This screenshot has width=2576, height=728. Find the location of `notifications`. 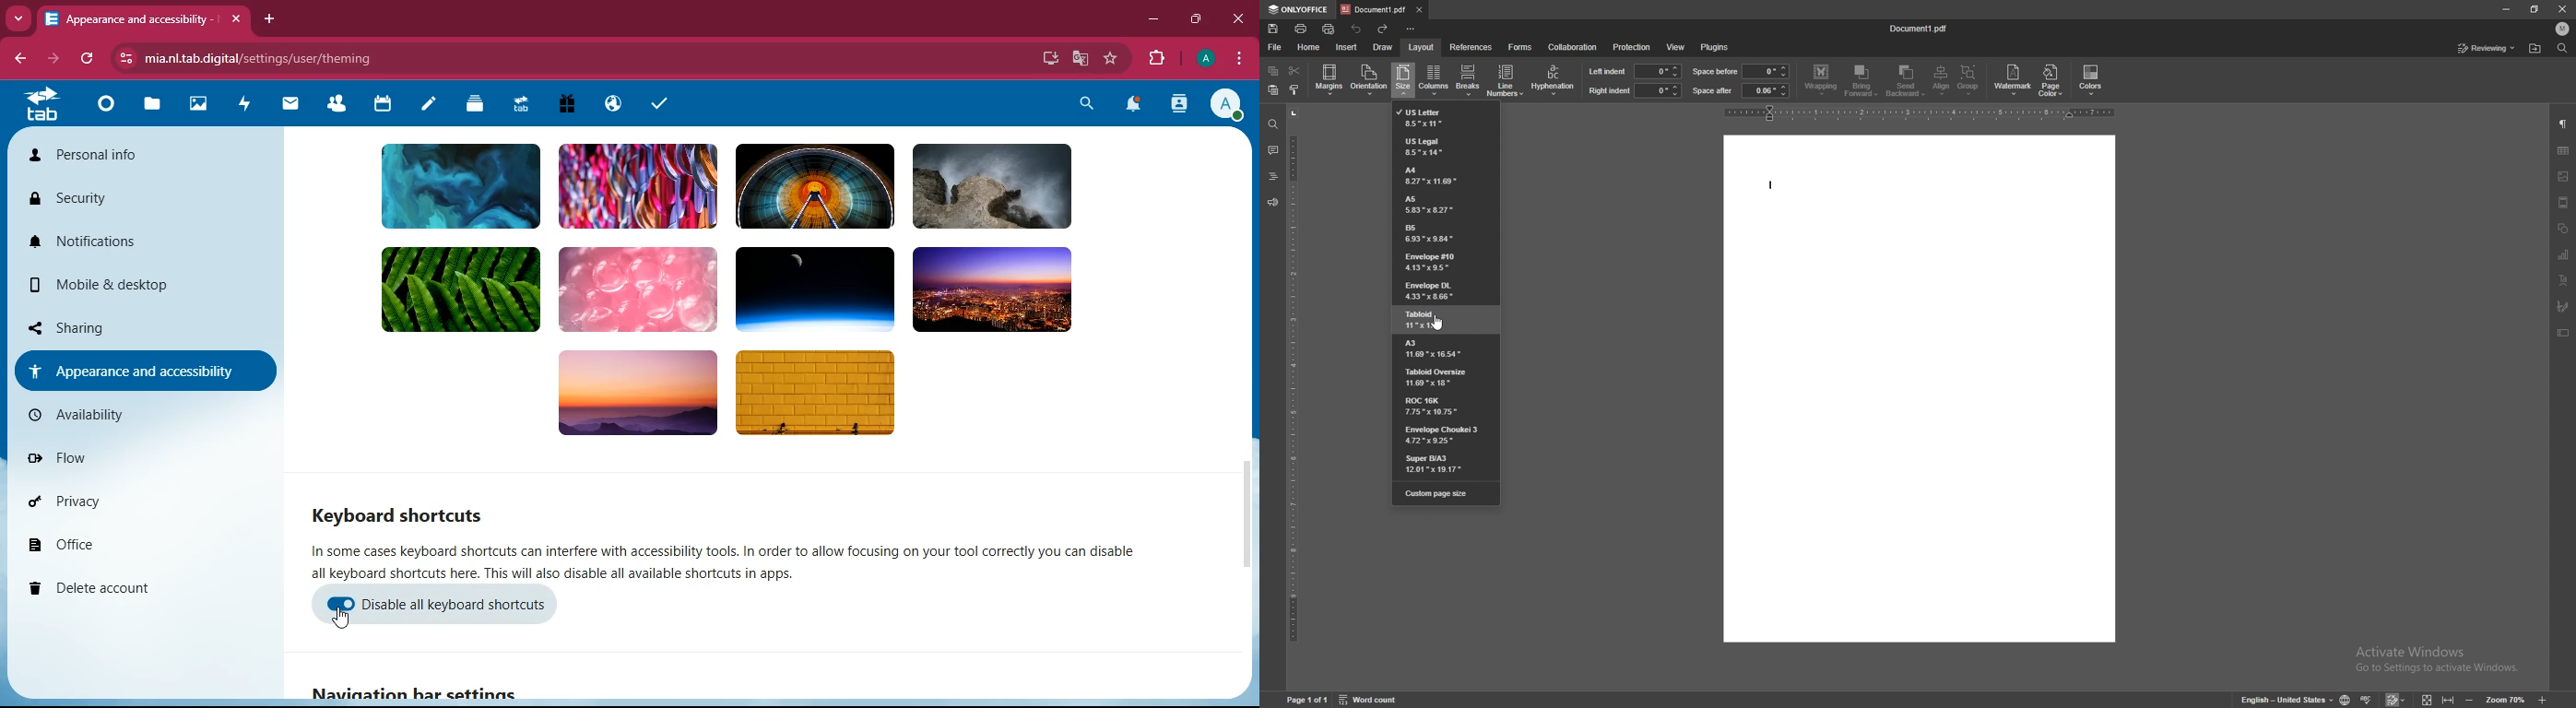

notifications is located at coordinates (1132, 105).